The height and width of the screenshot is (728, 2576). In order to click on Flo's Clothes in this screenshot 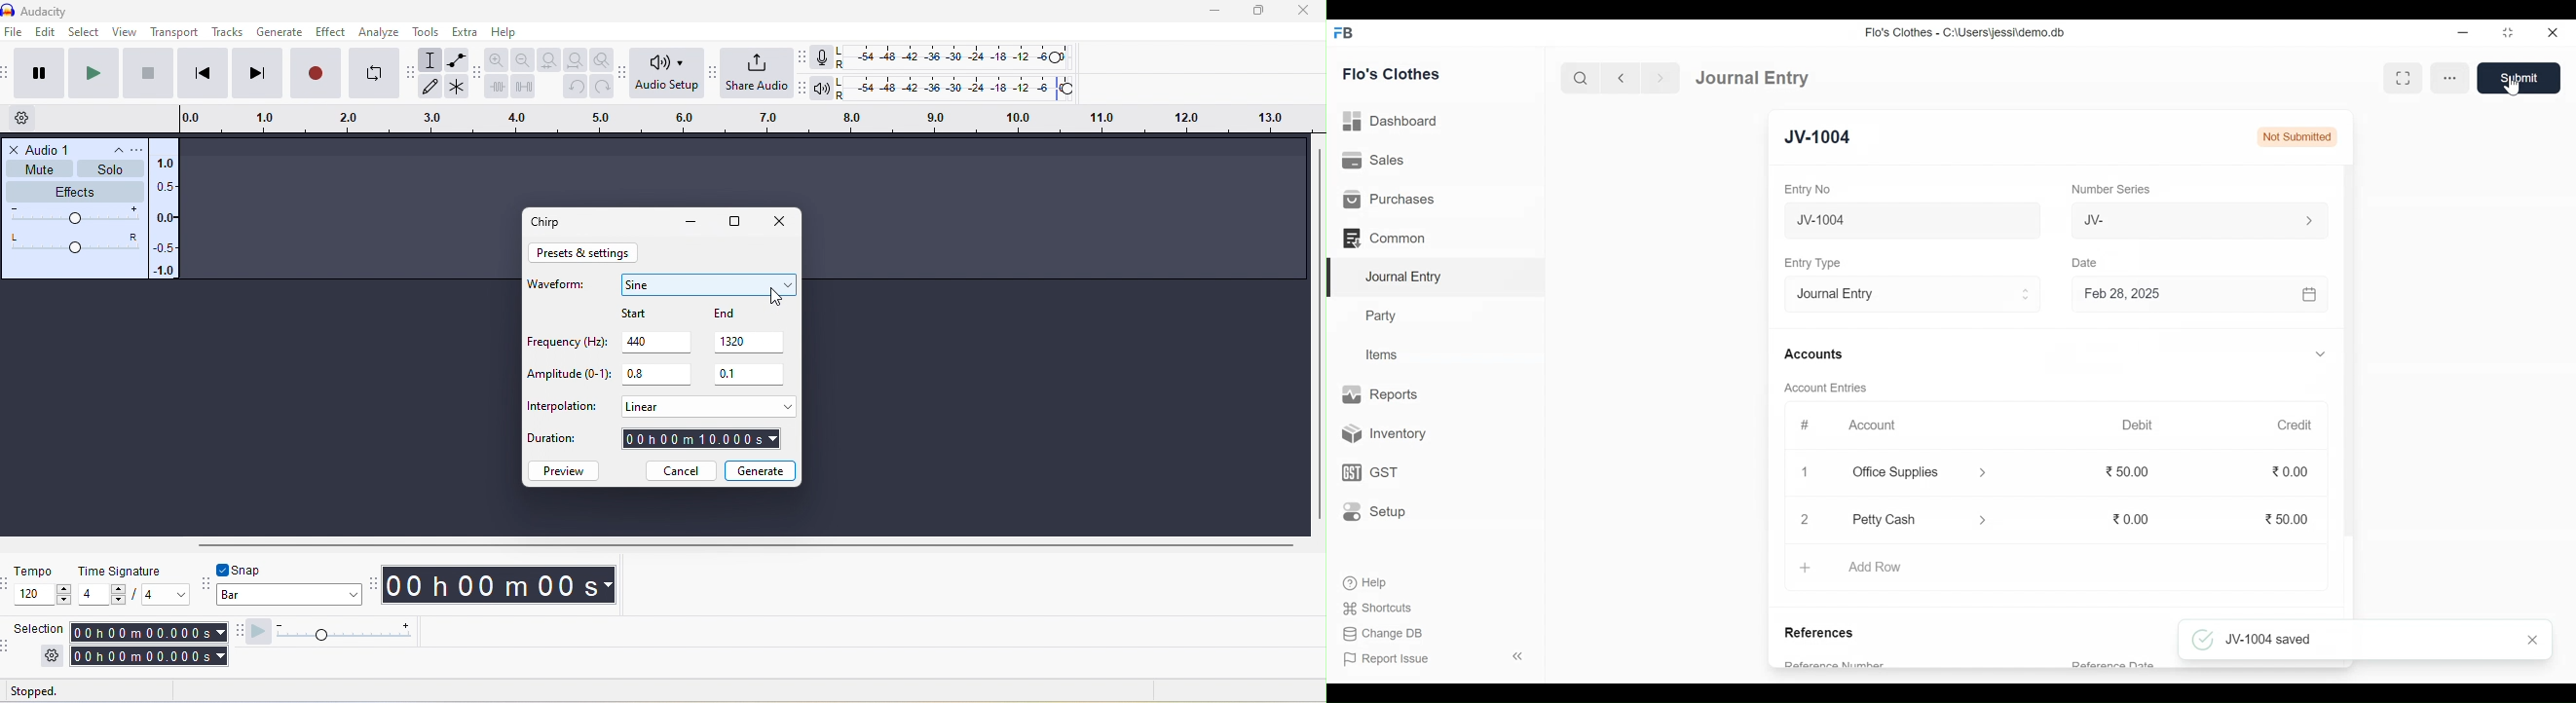, I will do `click(1392, 74)`.